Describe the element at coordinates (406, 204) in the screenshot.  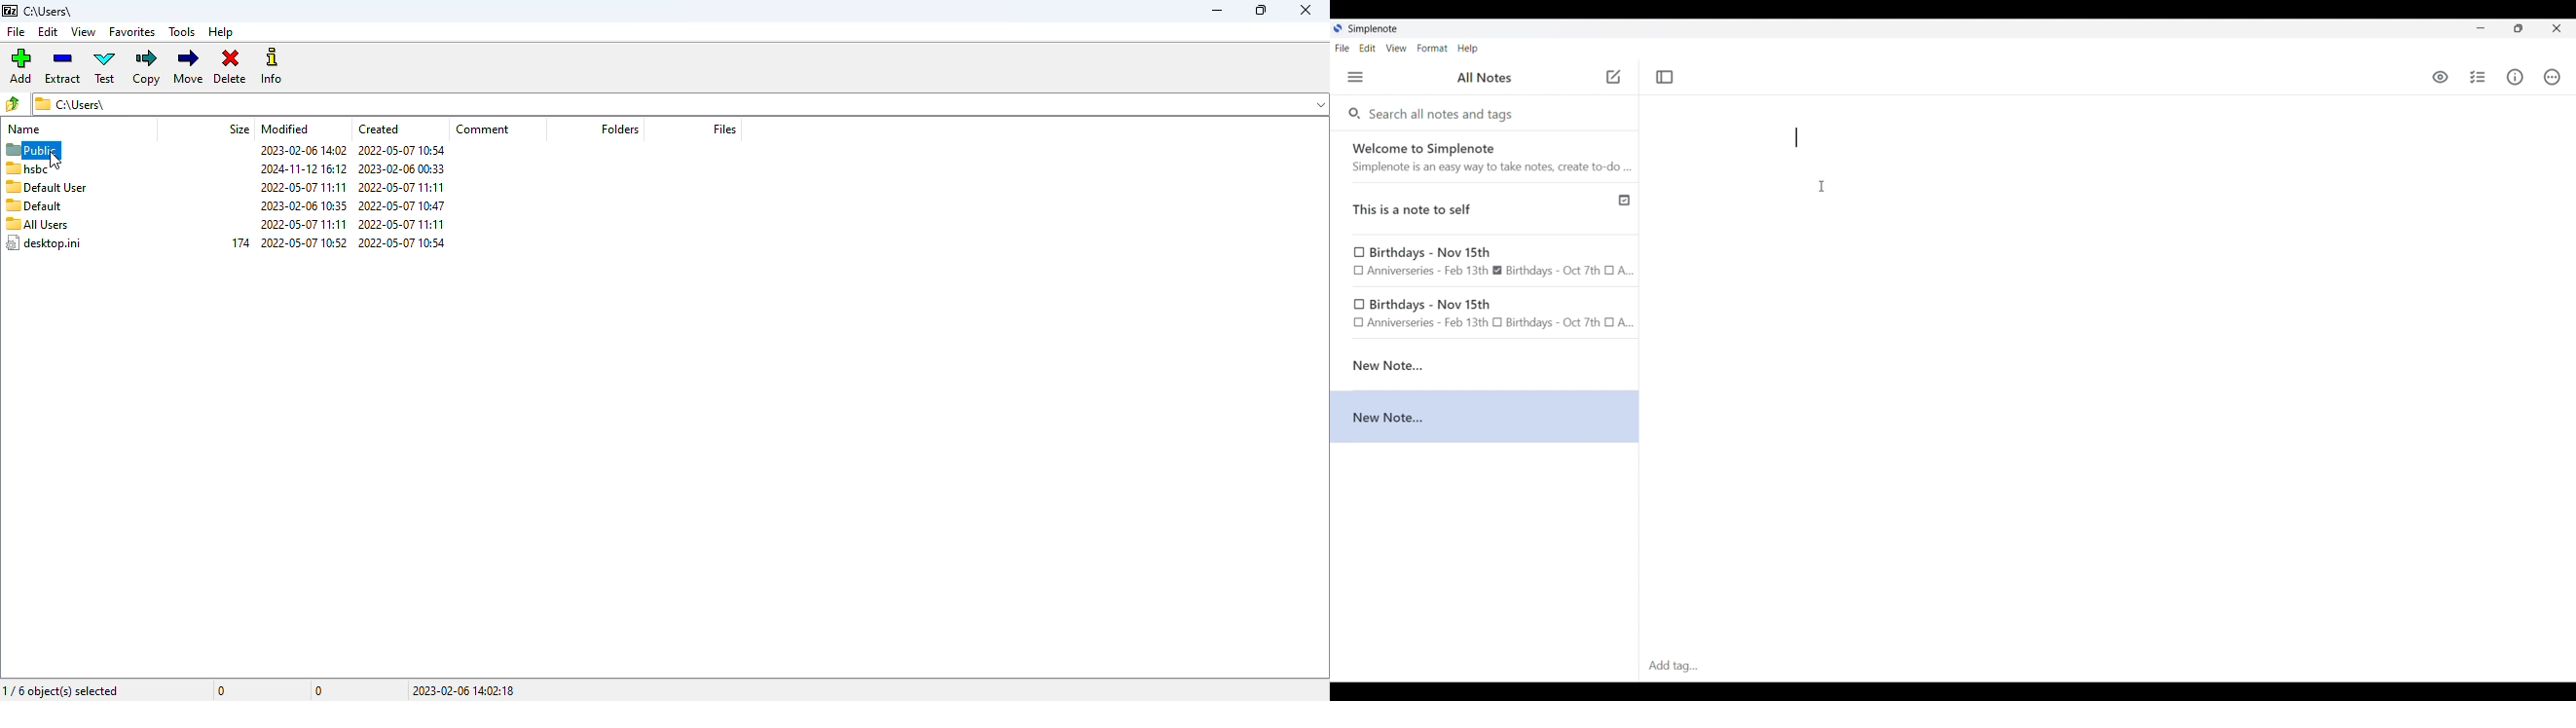
I see `2022-05-07 10:47` at that location.